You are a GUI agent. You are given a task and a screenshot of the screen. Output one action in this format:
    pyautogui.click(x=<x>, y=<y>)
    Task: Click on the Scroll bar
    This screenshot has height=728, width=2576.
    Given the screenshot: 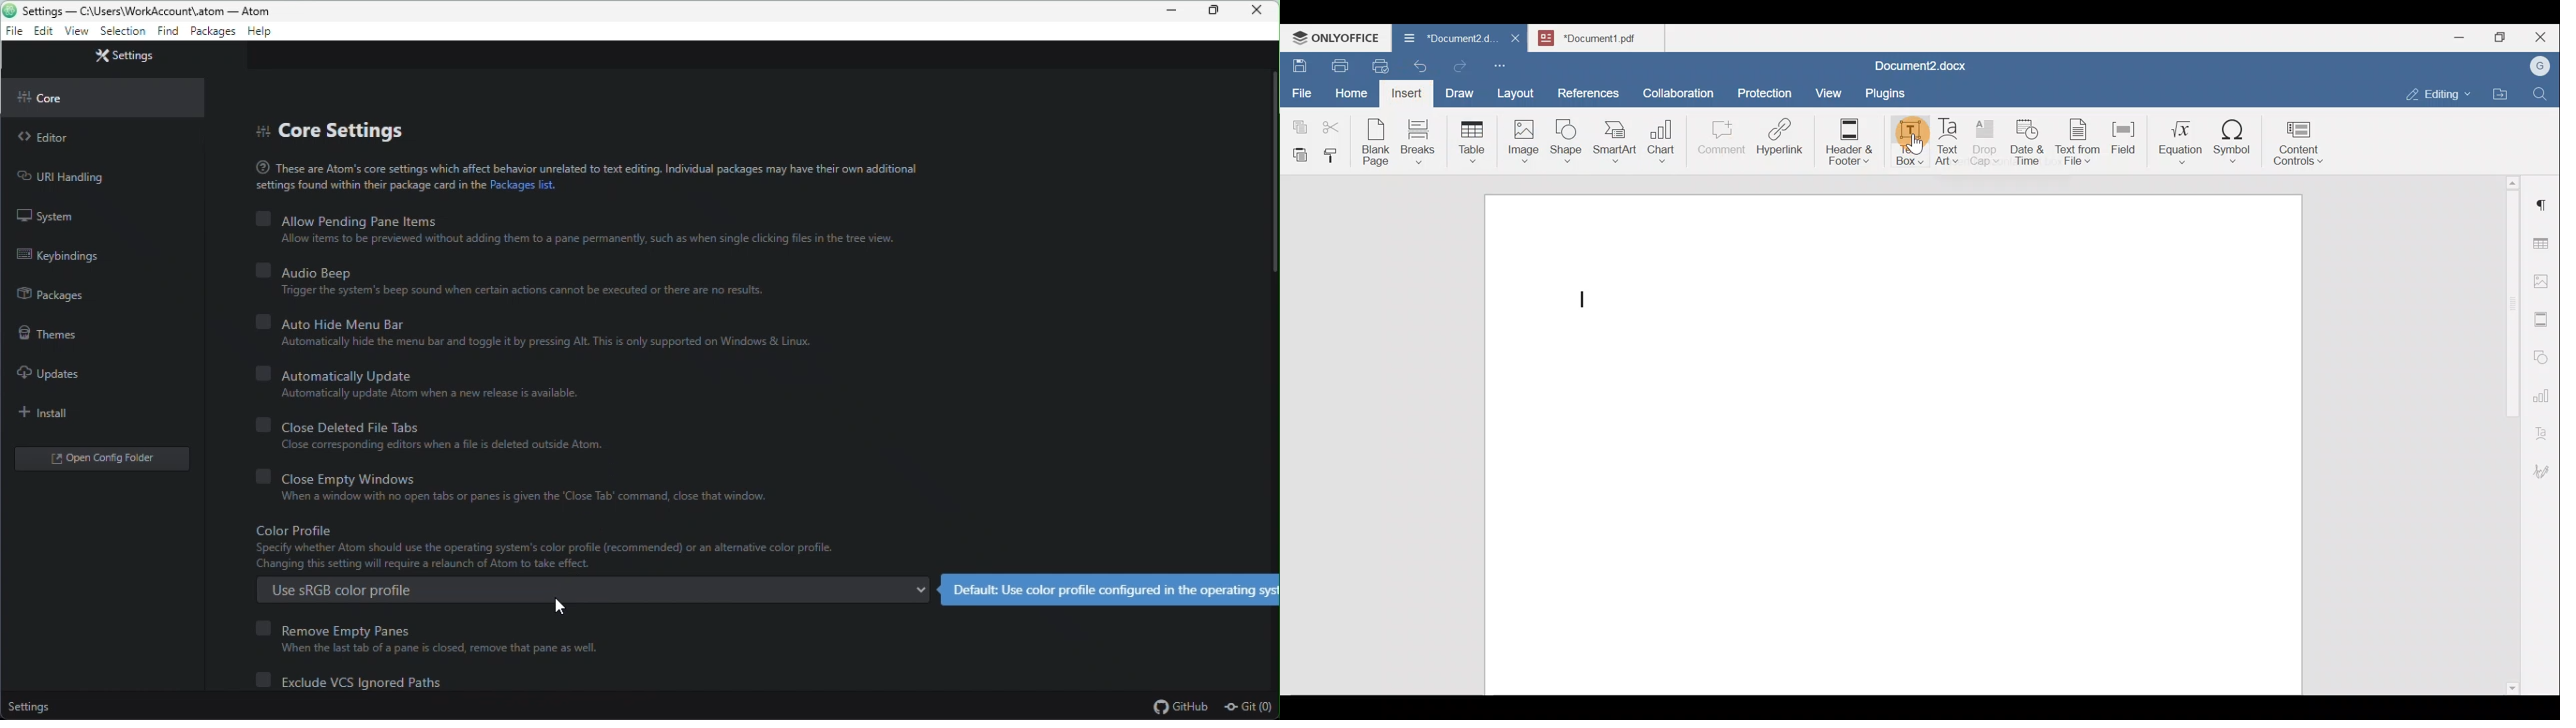 What is the action you would take?
    pyautogui.click(x=2507, y=433)
    